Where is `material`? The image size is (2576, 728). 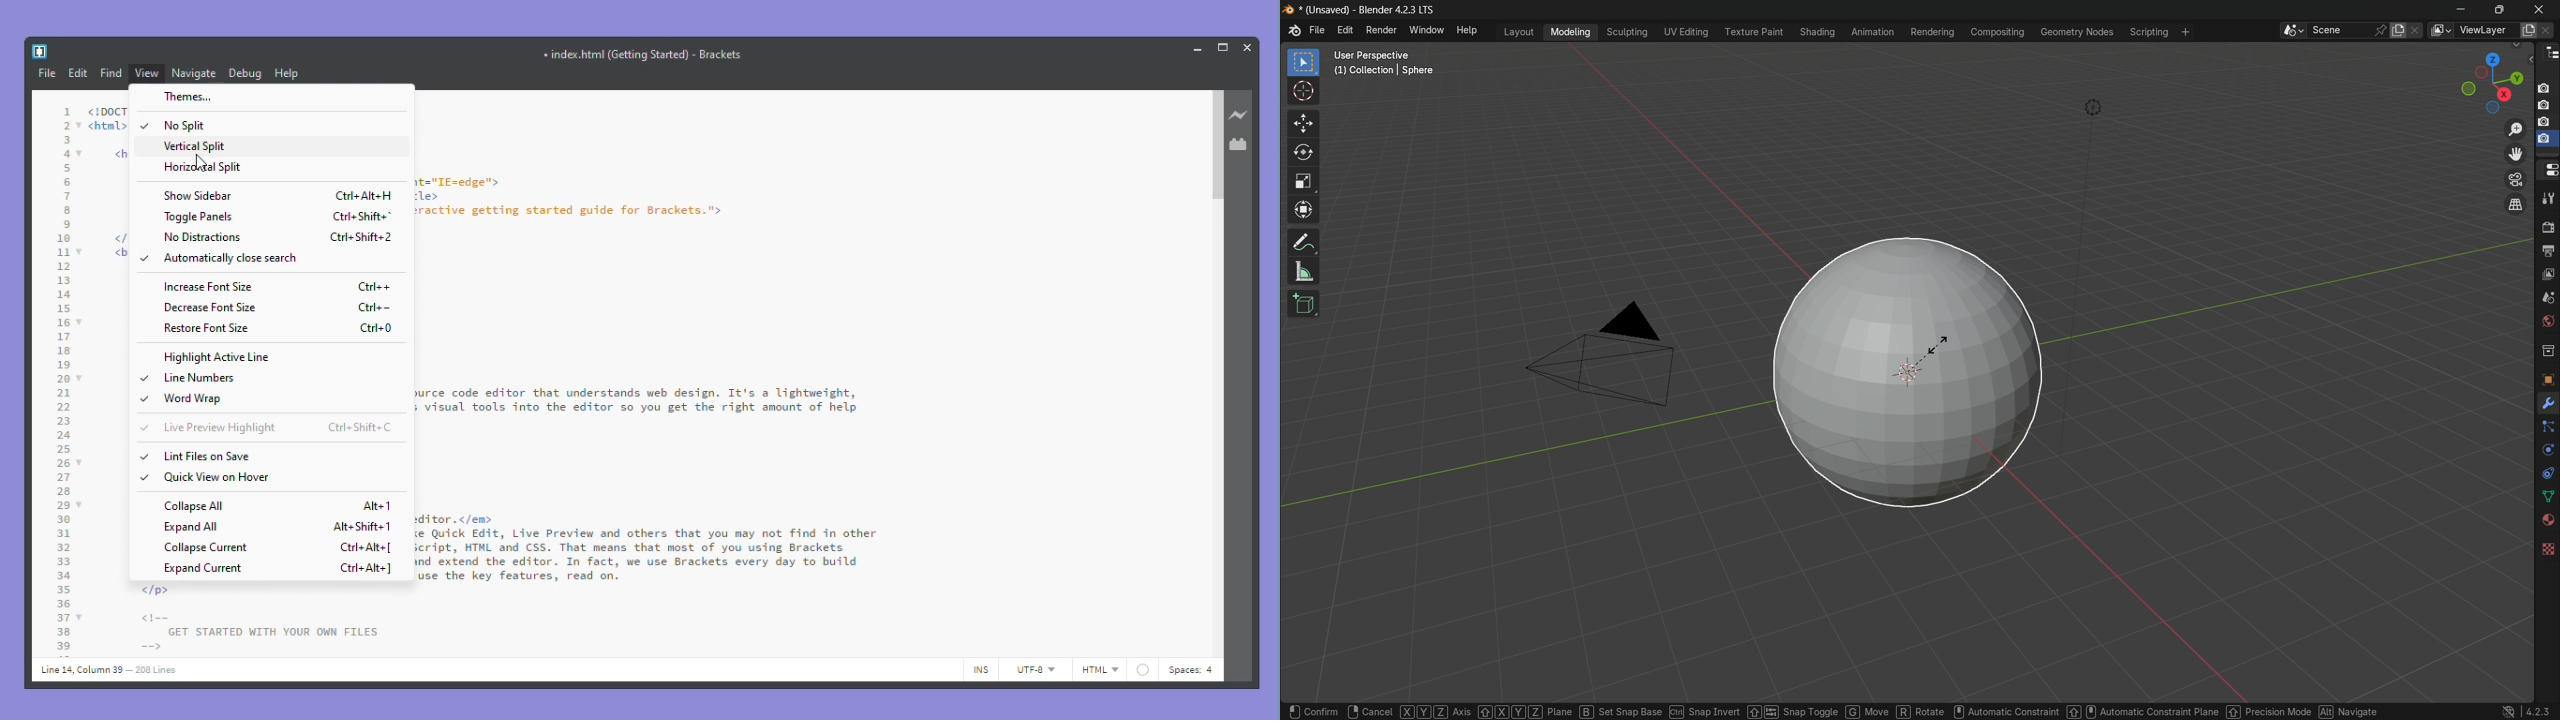
material is located at coordinates (2547, 520).